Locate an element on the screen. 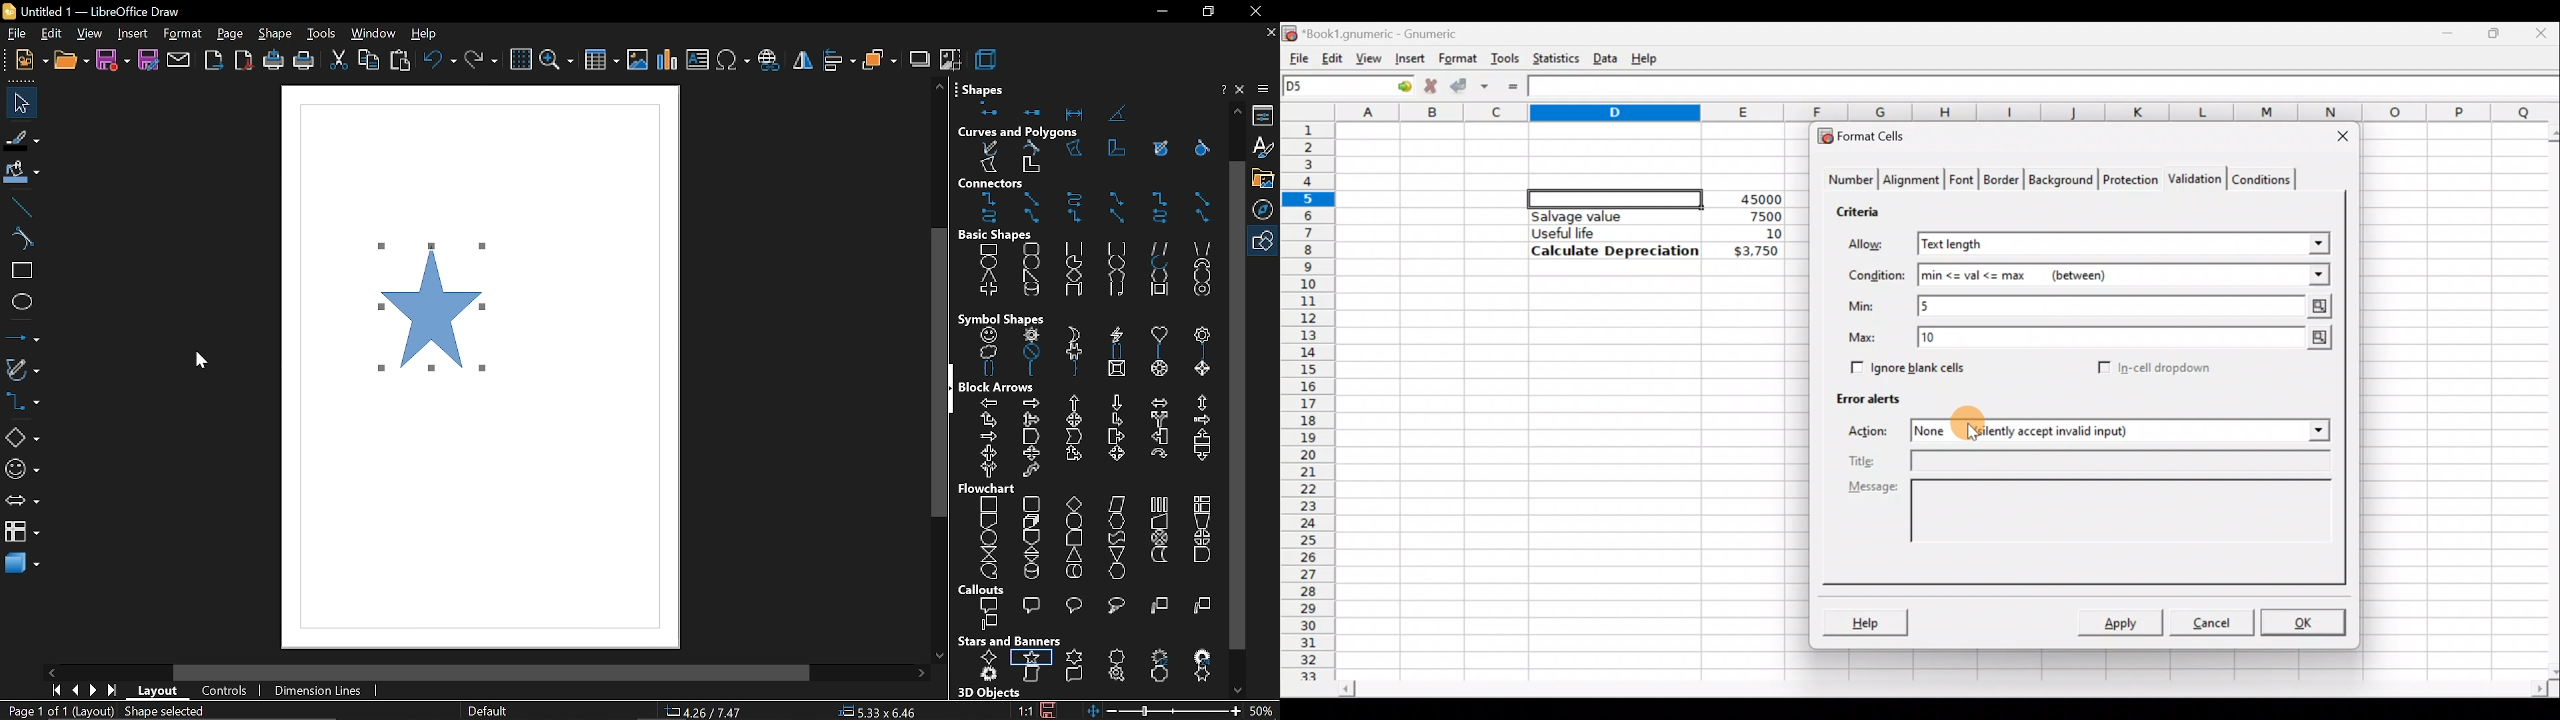  3d effects is located at coordinates (989, 59).